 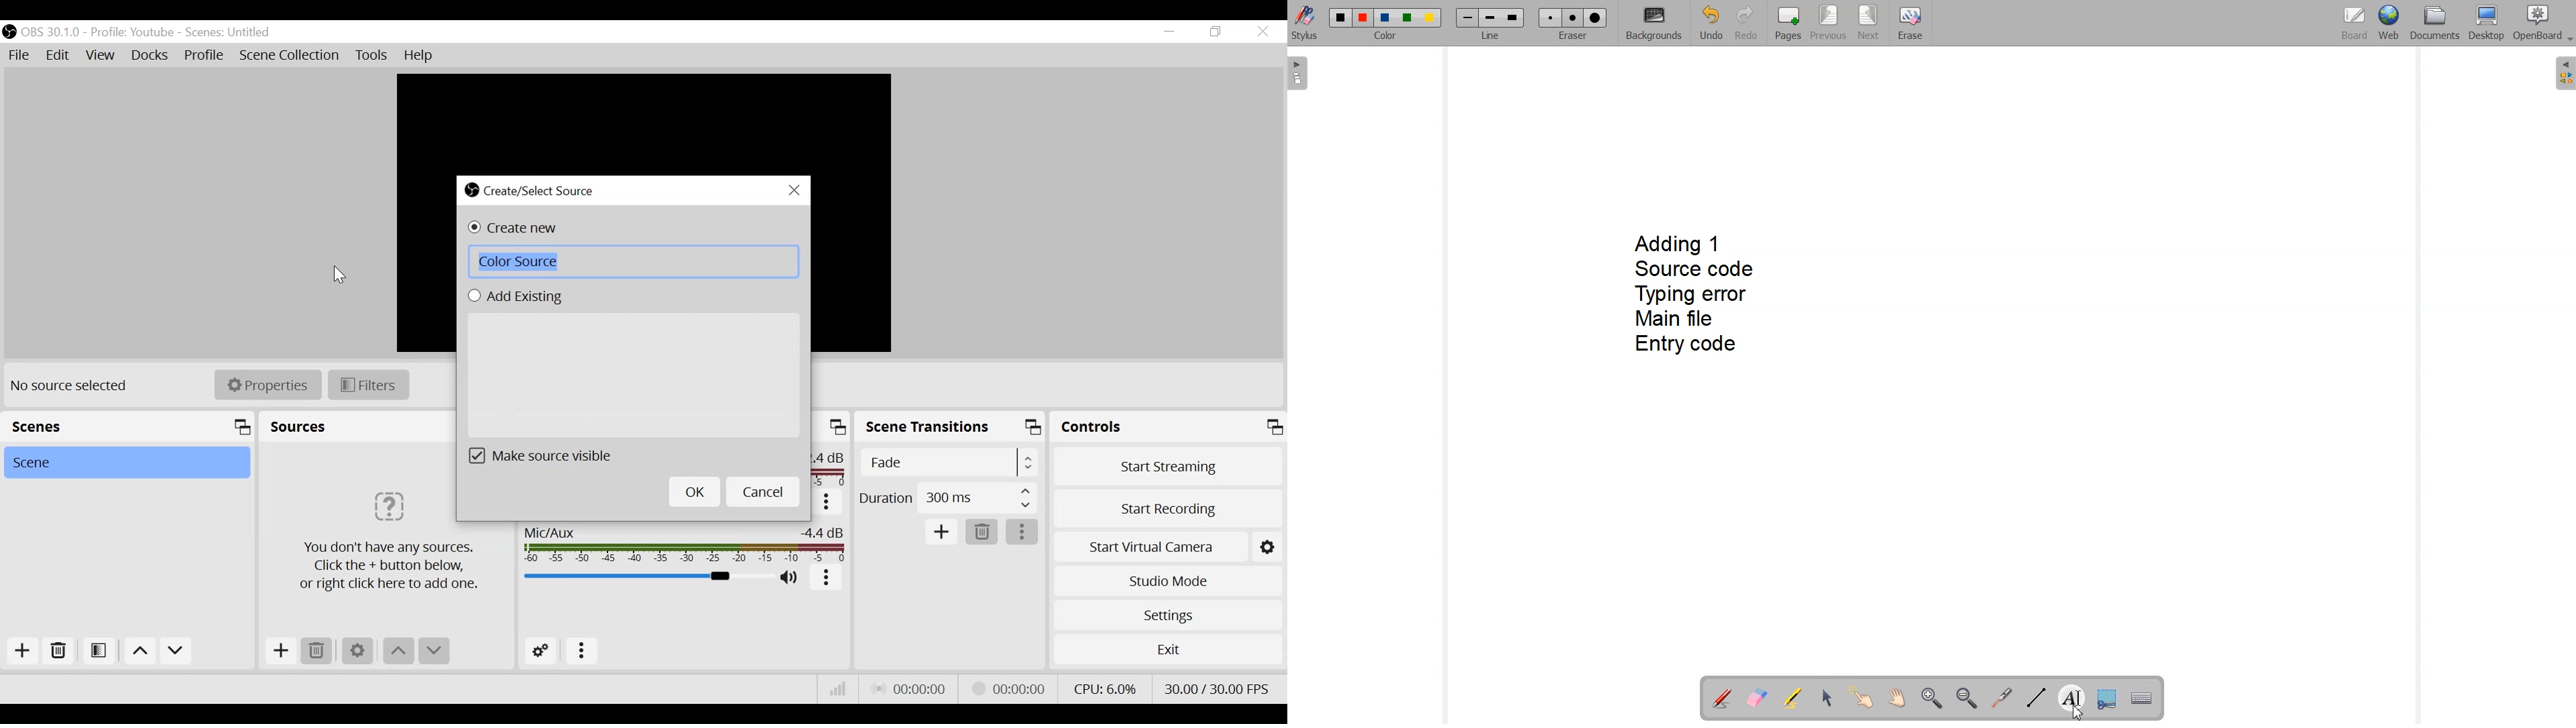 What do you see at coordinates (1341, 17) in the screenshot?
I see `Color 1` at bounding box center [1341, 17].